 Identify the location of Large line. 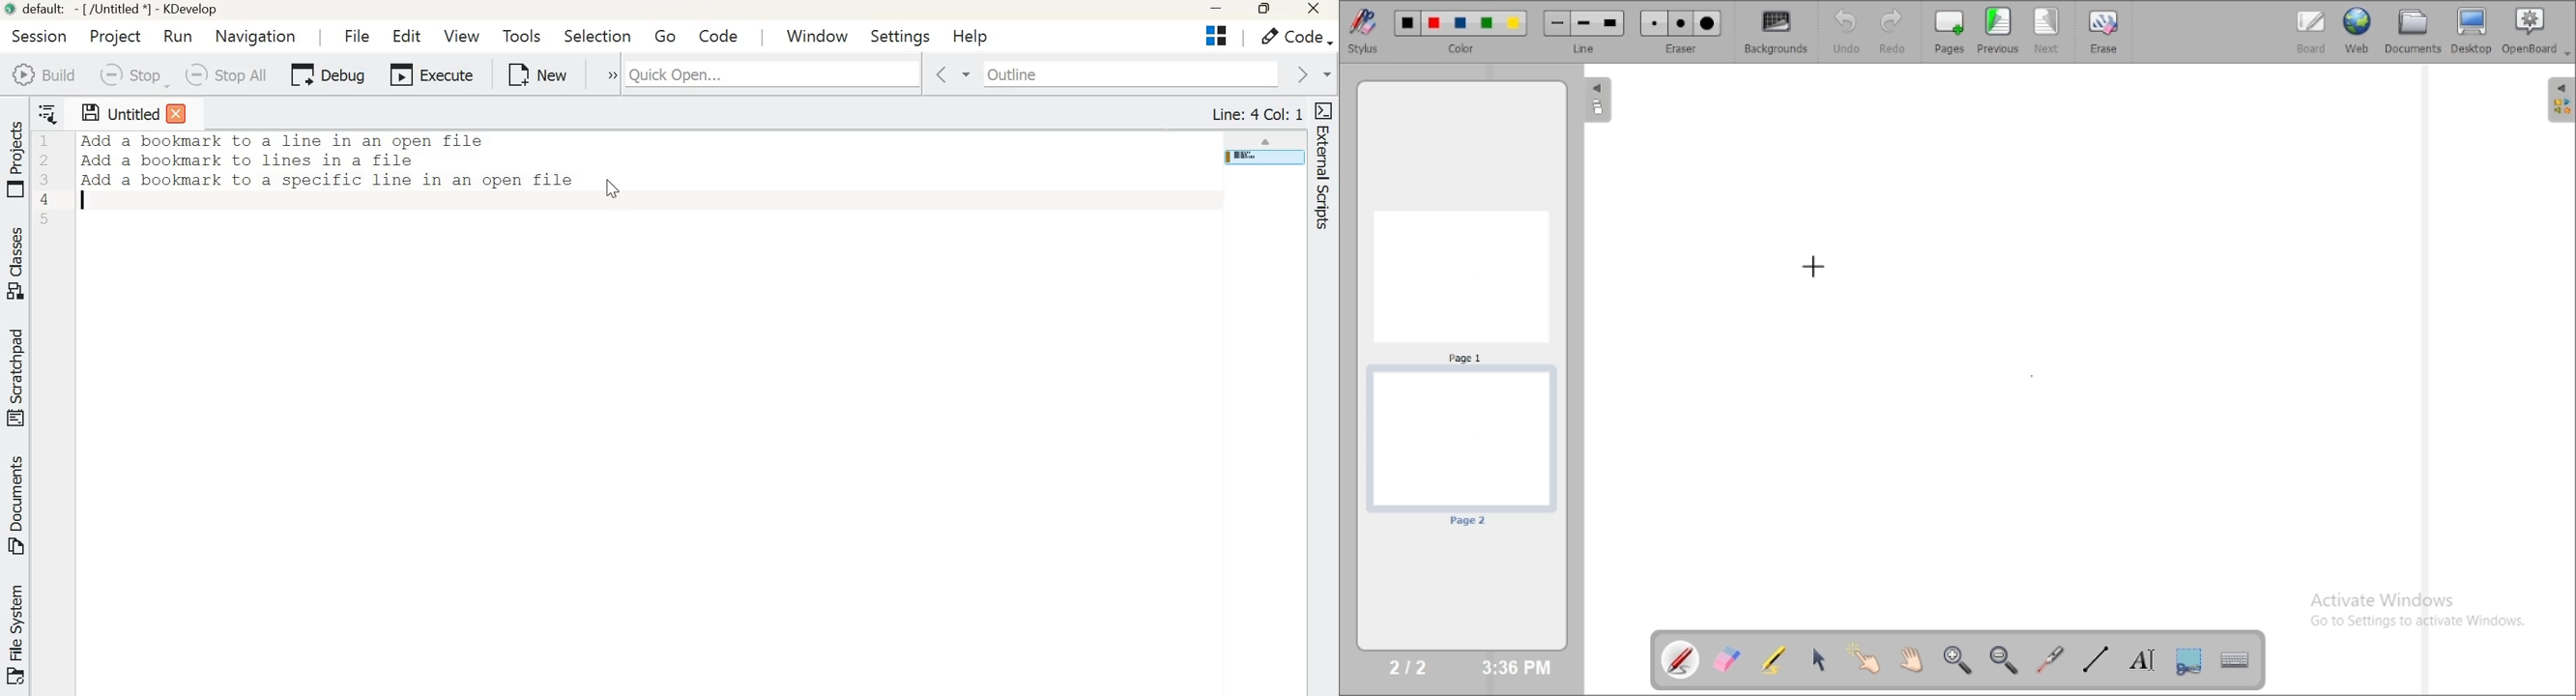
(1611, 24).